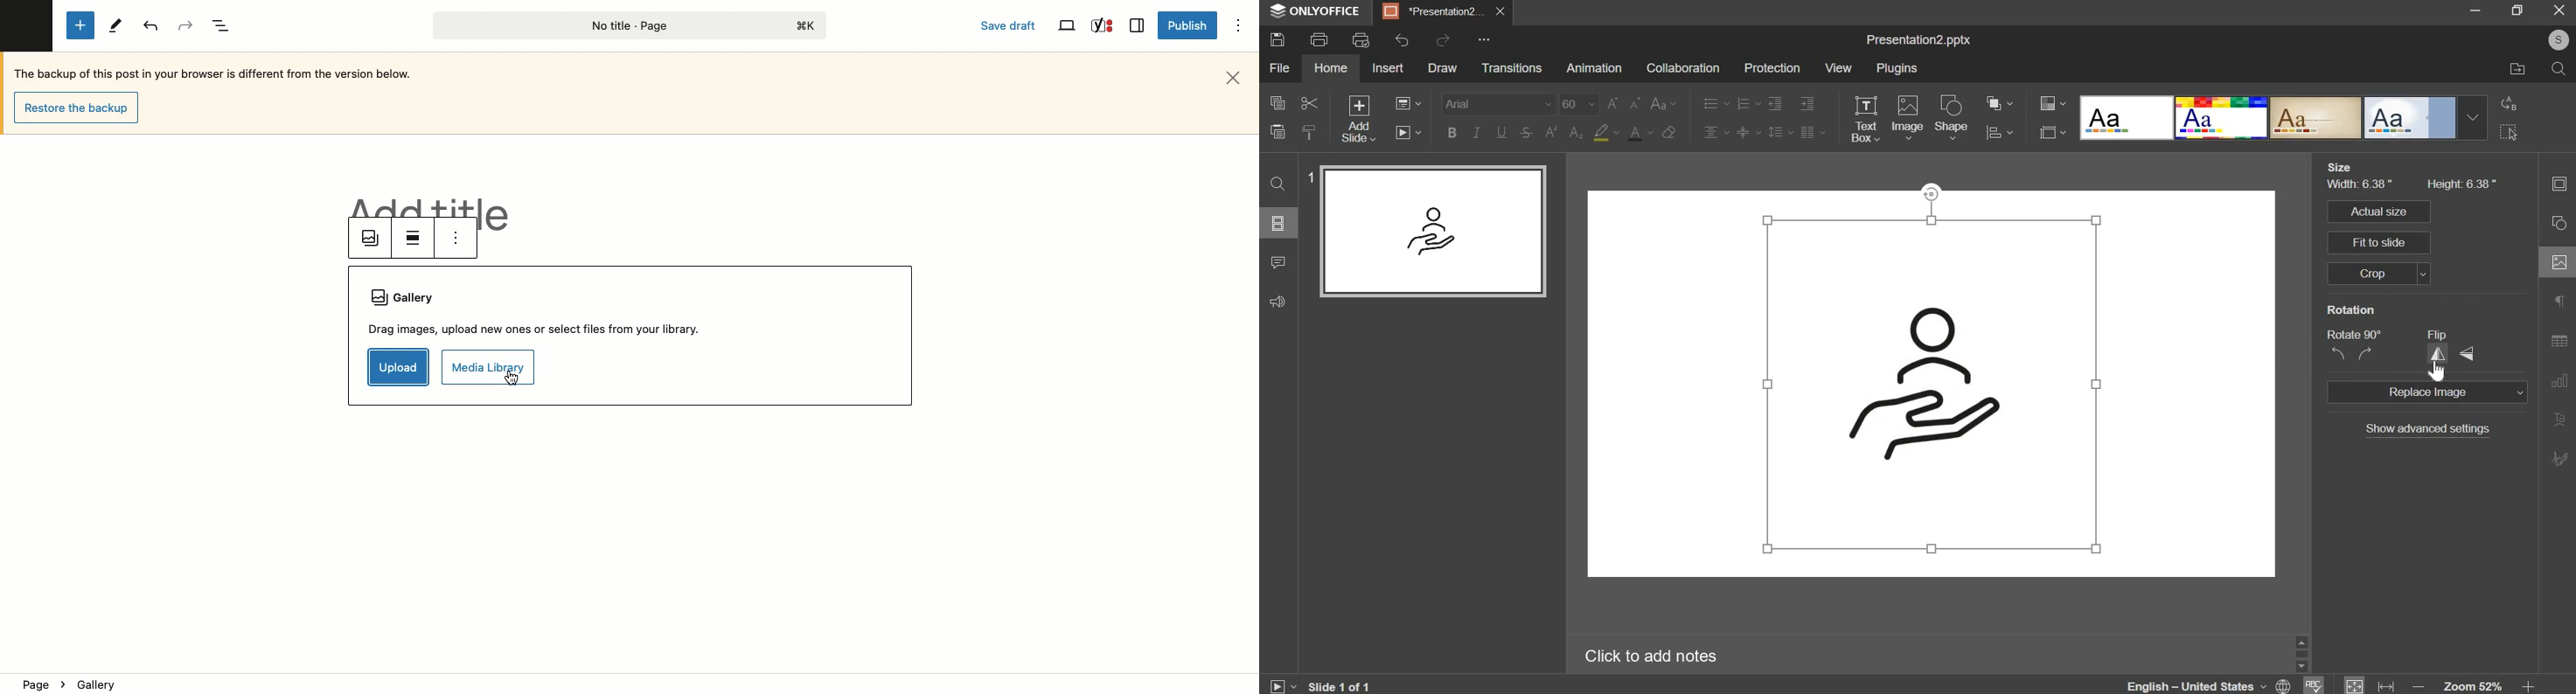  Describe the element at coordinates (1639, 134) in the screenshot. I see `text color` at that location.